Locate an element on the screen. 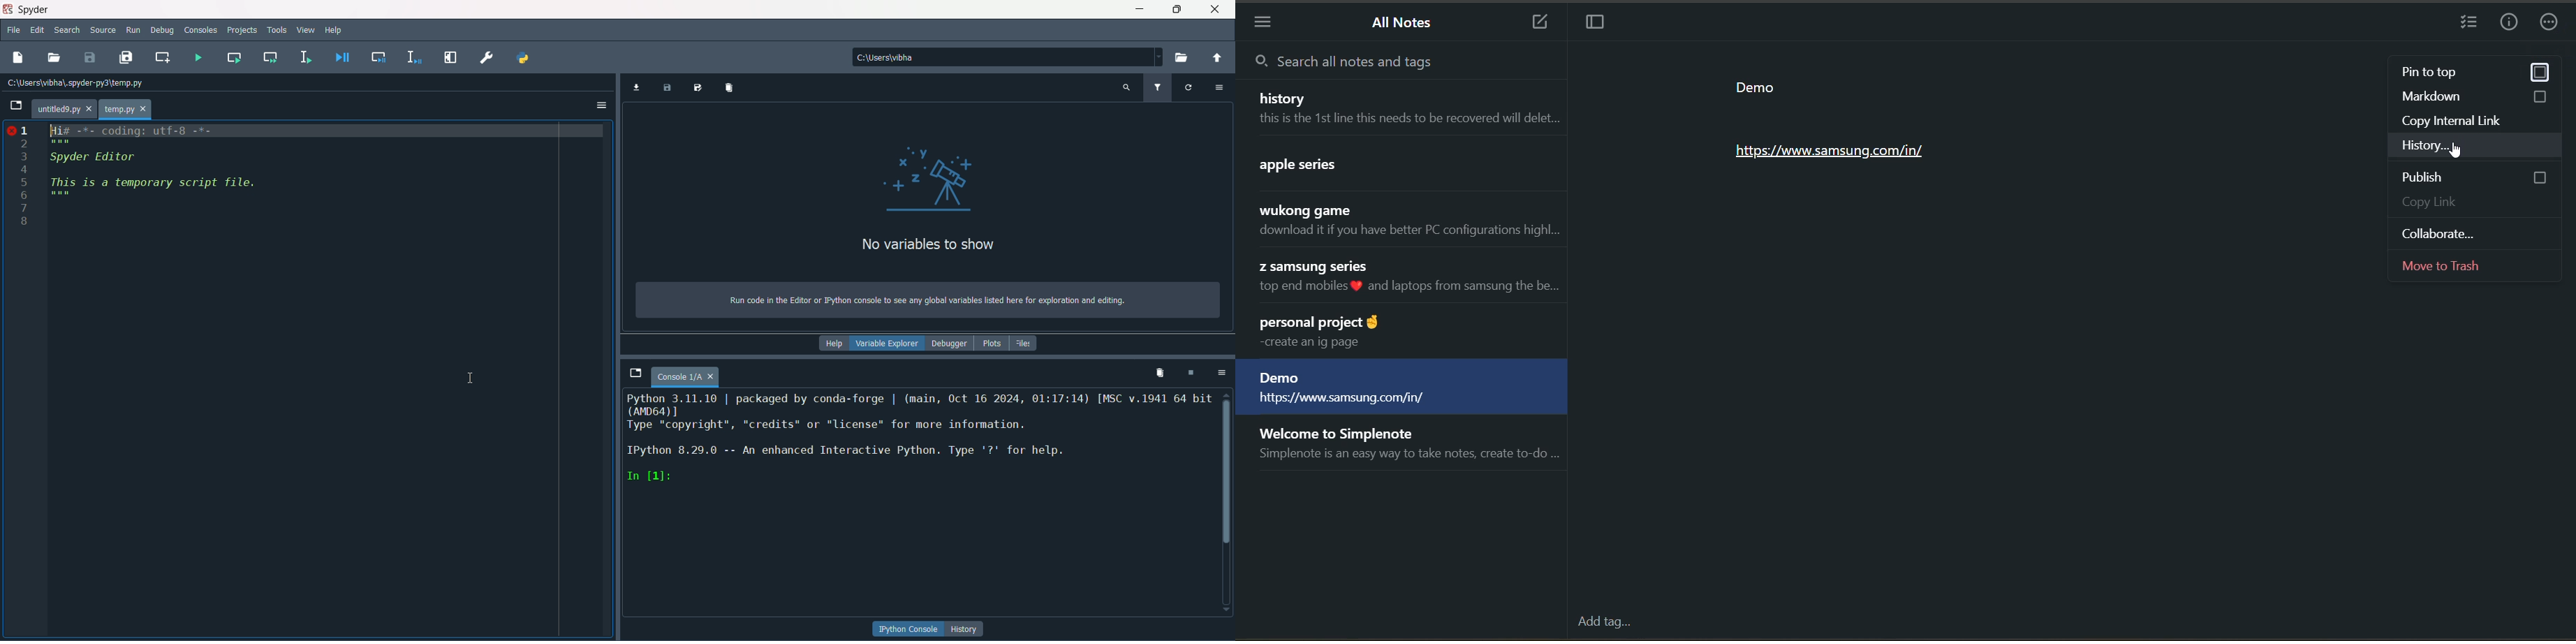  copy link is located at coordinates (2482, 202).